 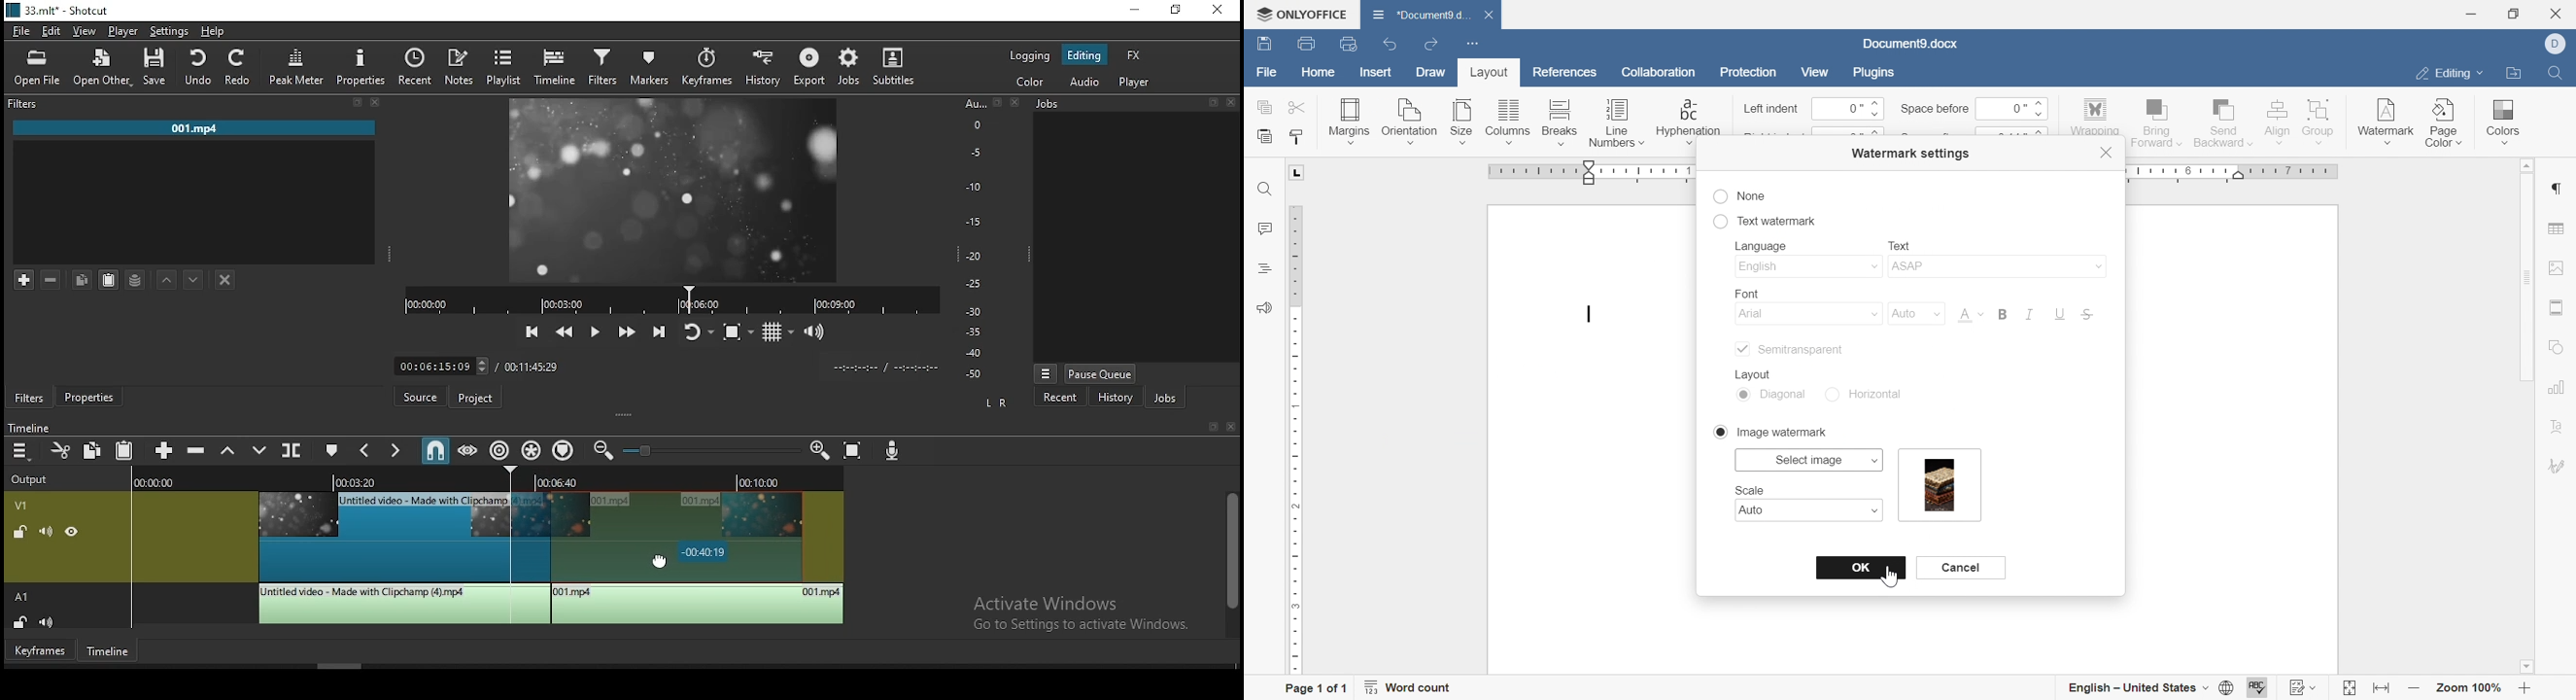 I want to click on video clip, so click(x=382, y=537).